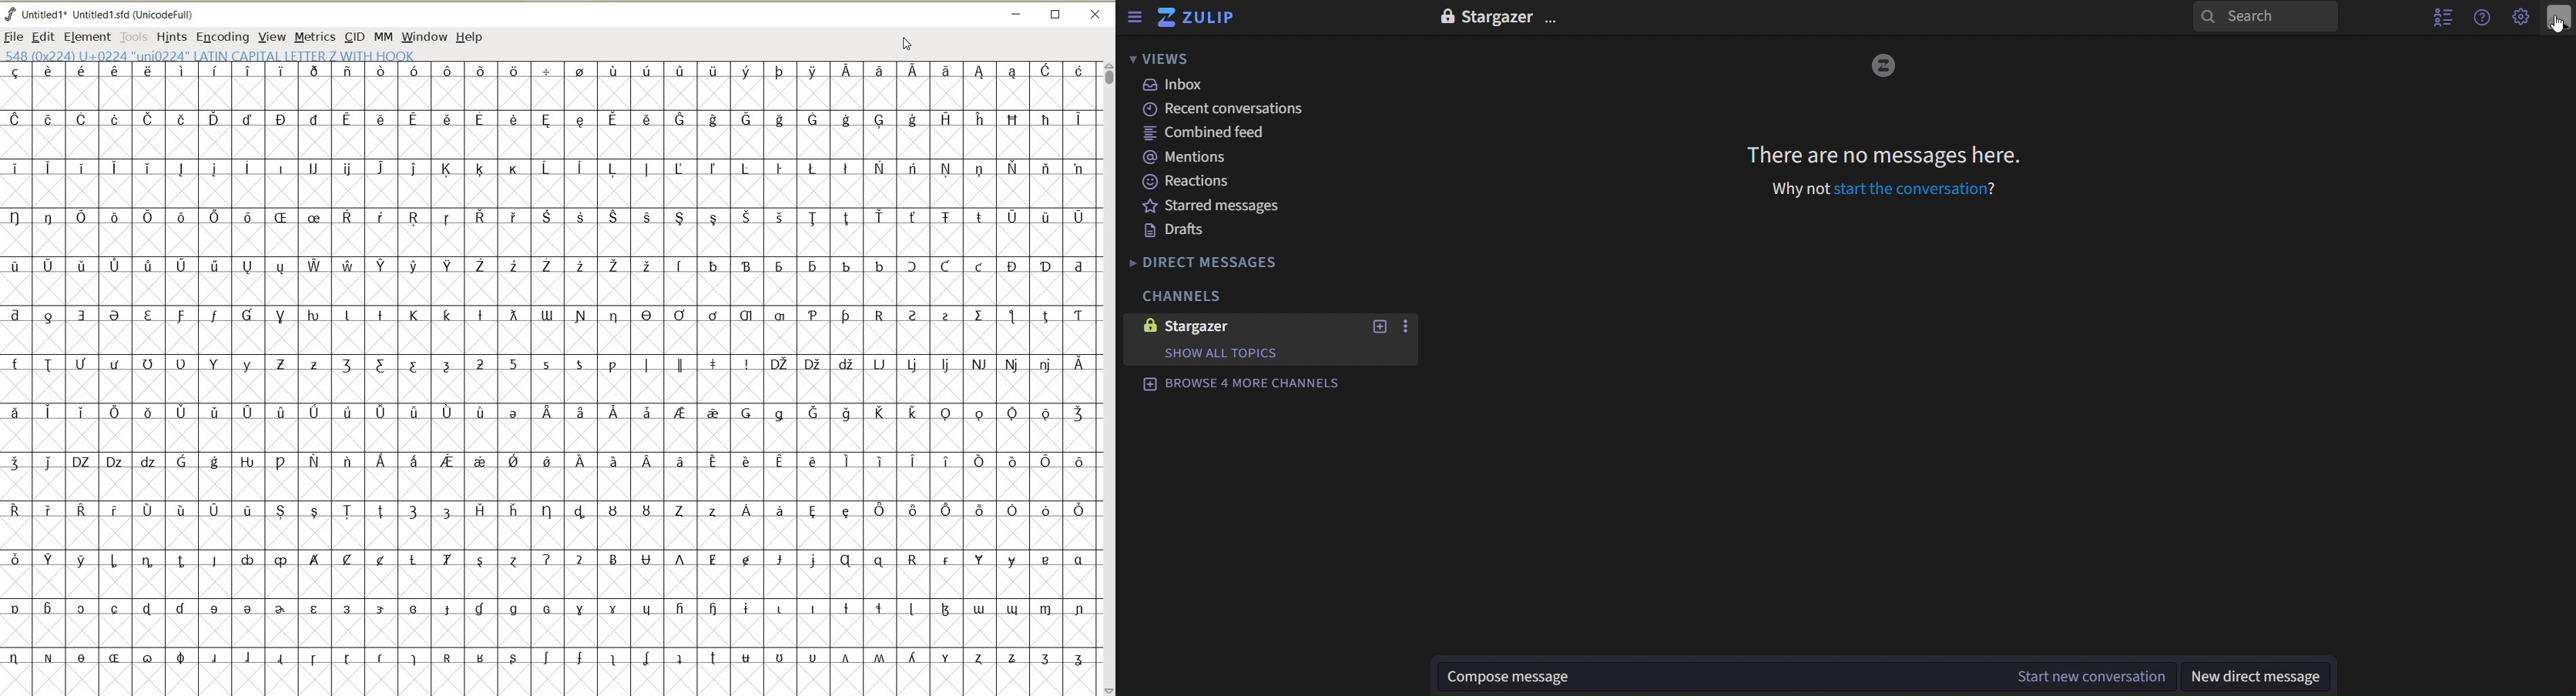 This screenshot has height=700, width=2576. Describe the element at coordinates (1219, 206) in the screenshot. I see `starred messages` at that location.